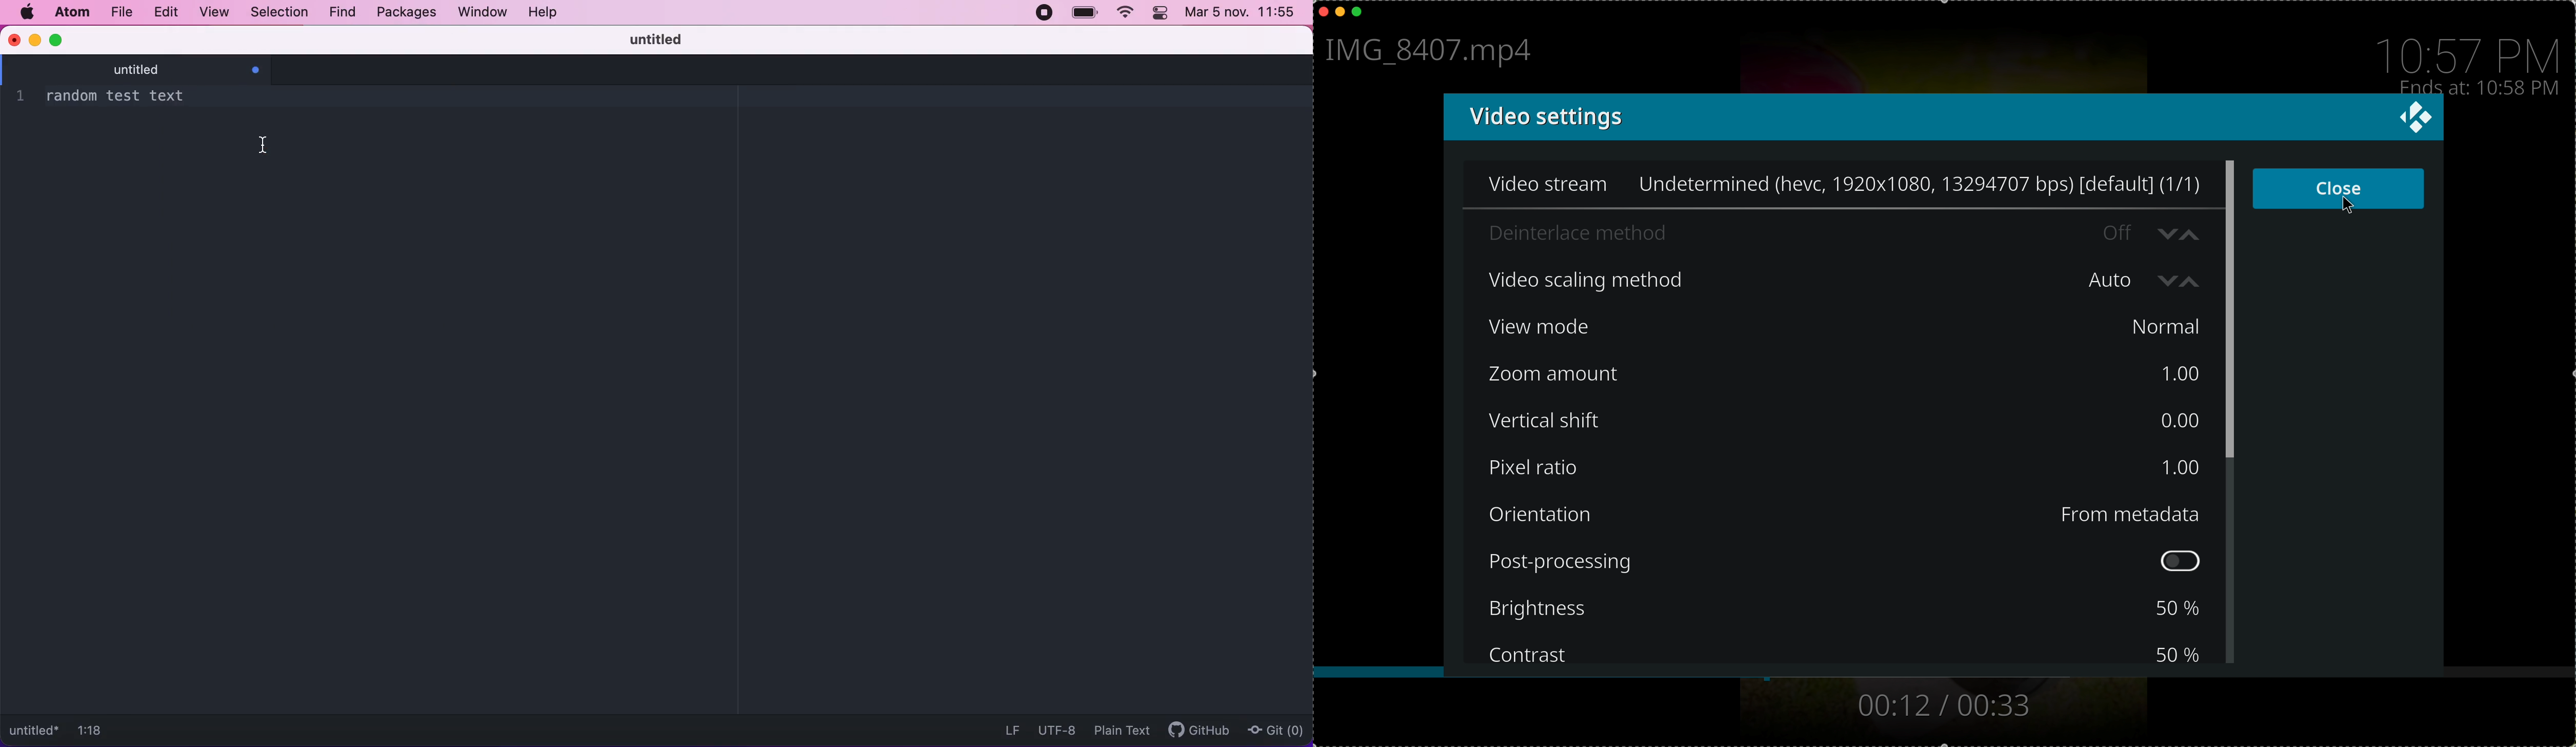 This screenshot has width=2576, height=756. I want to click on video scaling method  Bilinear, so click(1802, 277).